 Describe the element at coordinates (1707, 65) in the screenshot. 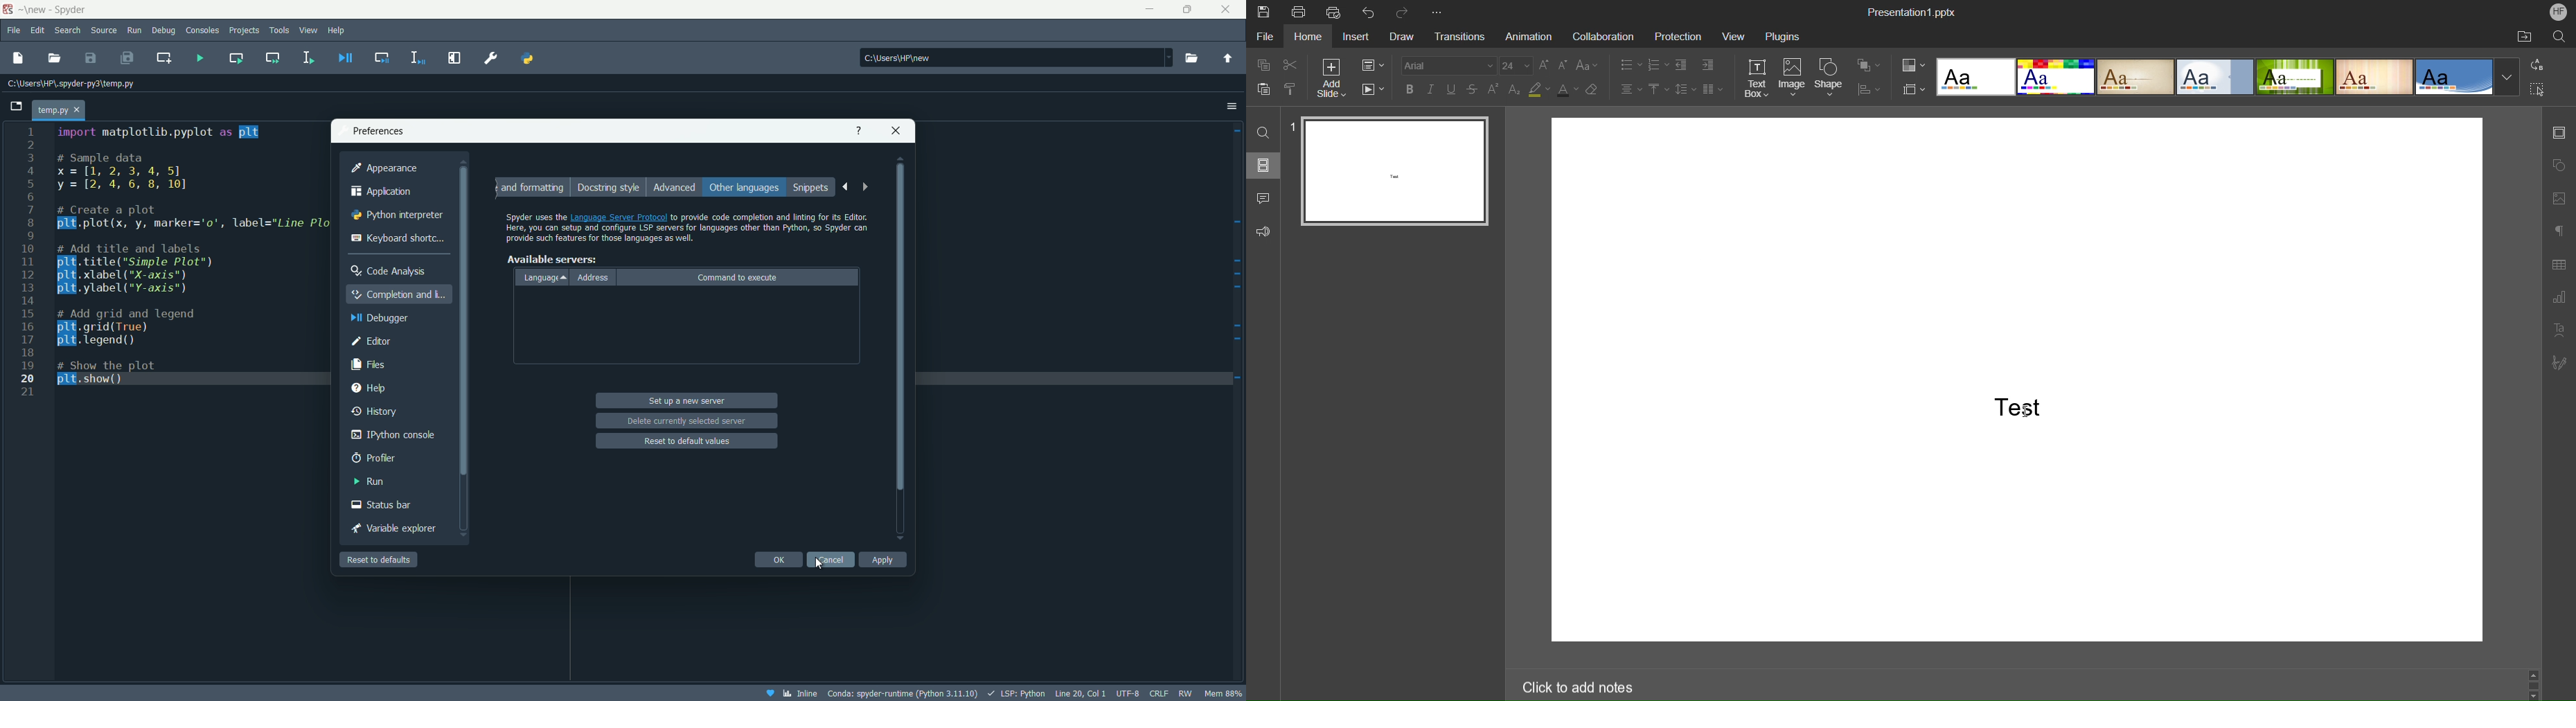

I see `Increase Indent` at that location.